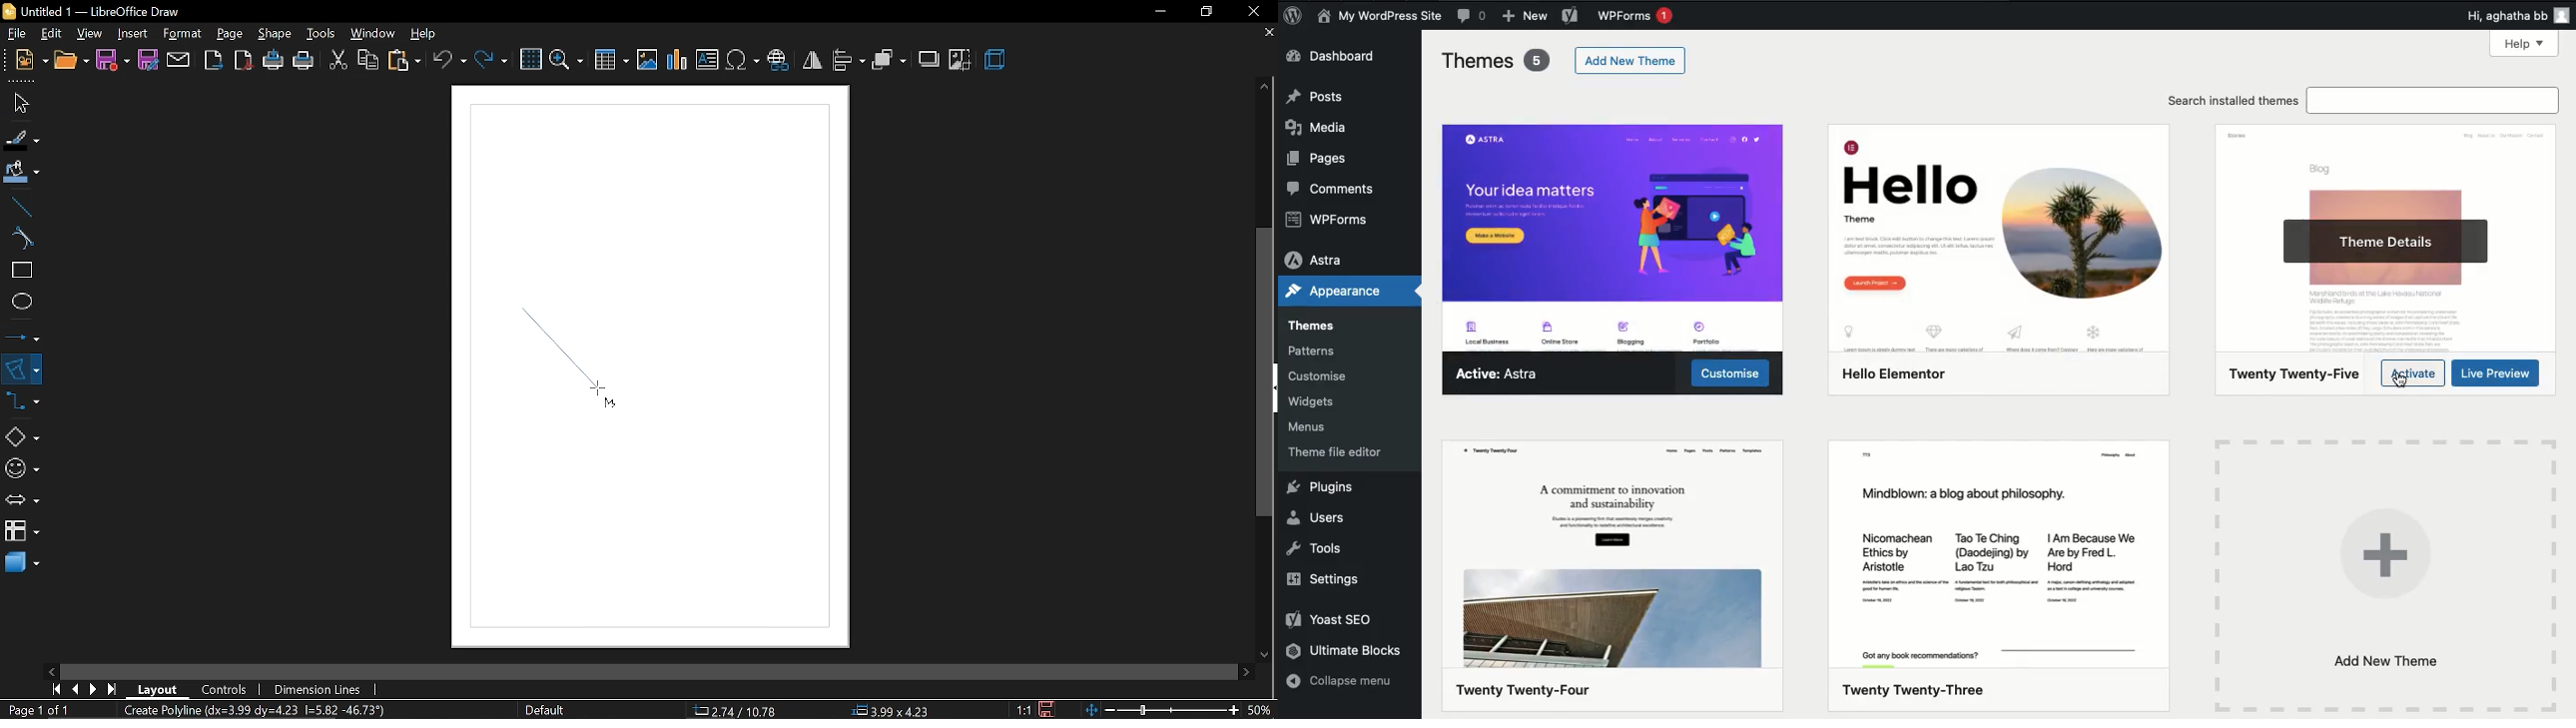 This screenshot has height=728, width=2576. What do you see at coordinates (32, 60) in the screenshot?
I see `new` at bounding box center [32, 60].